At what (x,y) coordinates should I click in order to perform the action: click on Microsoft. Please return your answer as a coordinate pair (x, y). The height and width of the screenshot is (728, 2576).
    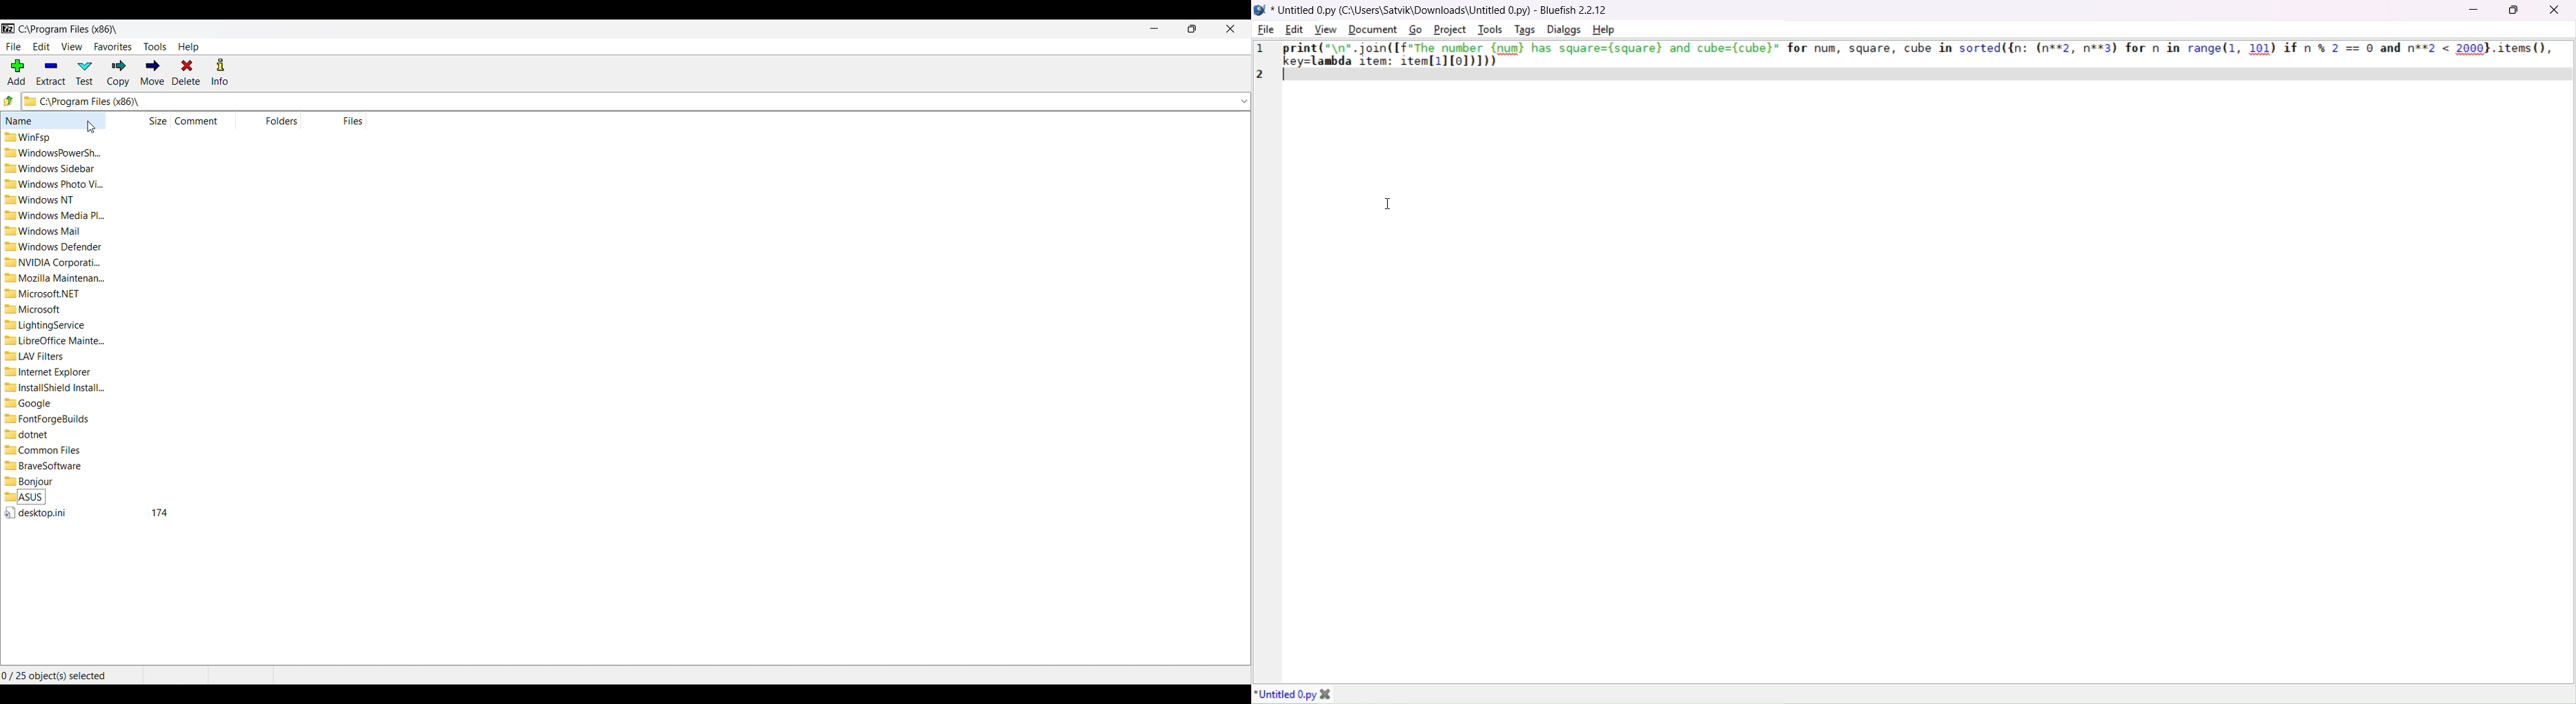
    Looking at the image, I should click on (36, 310).